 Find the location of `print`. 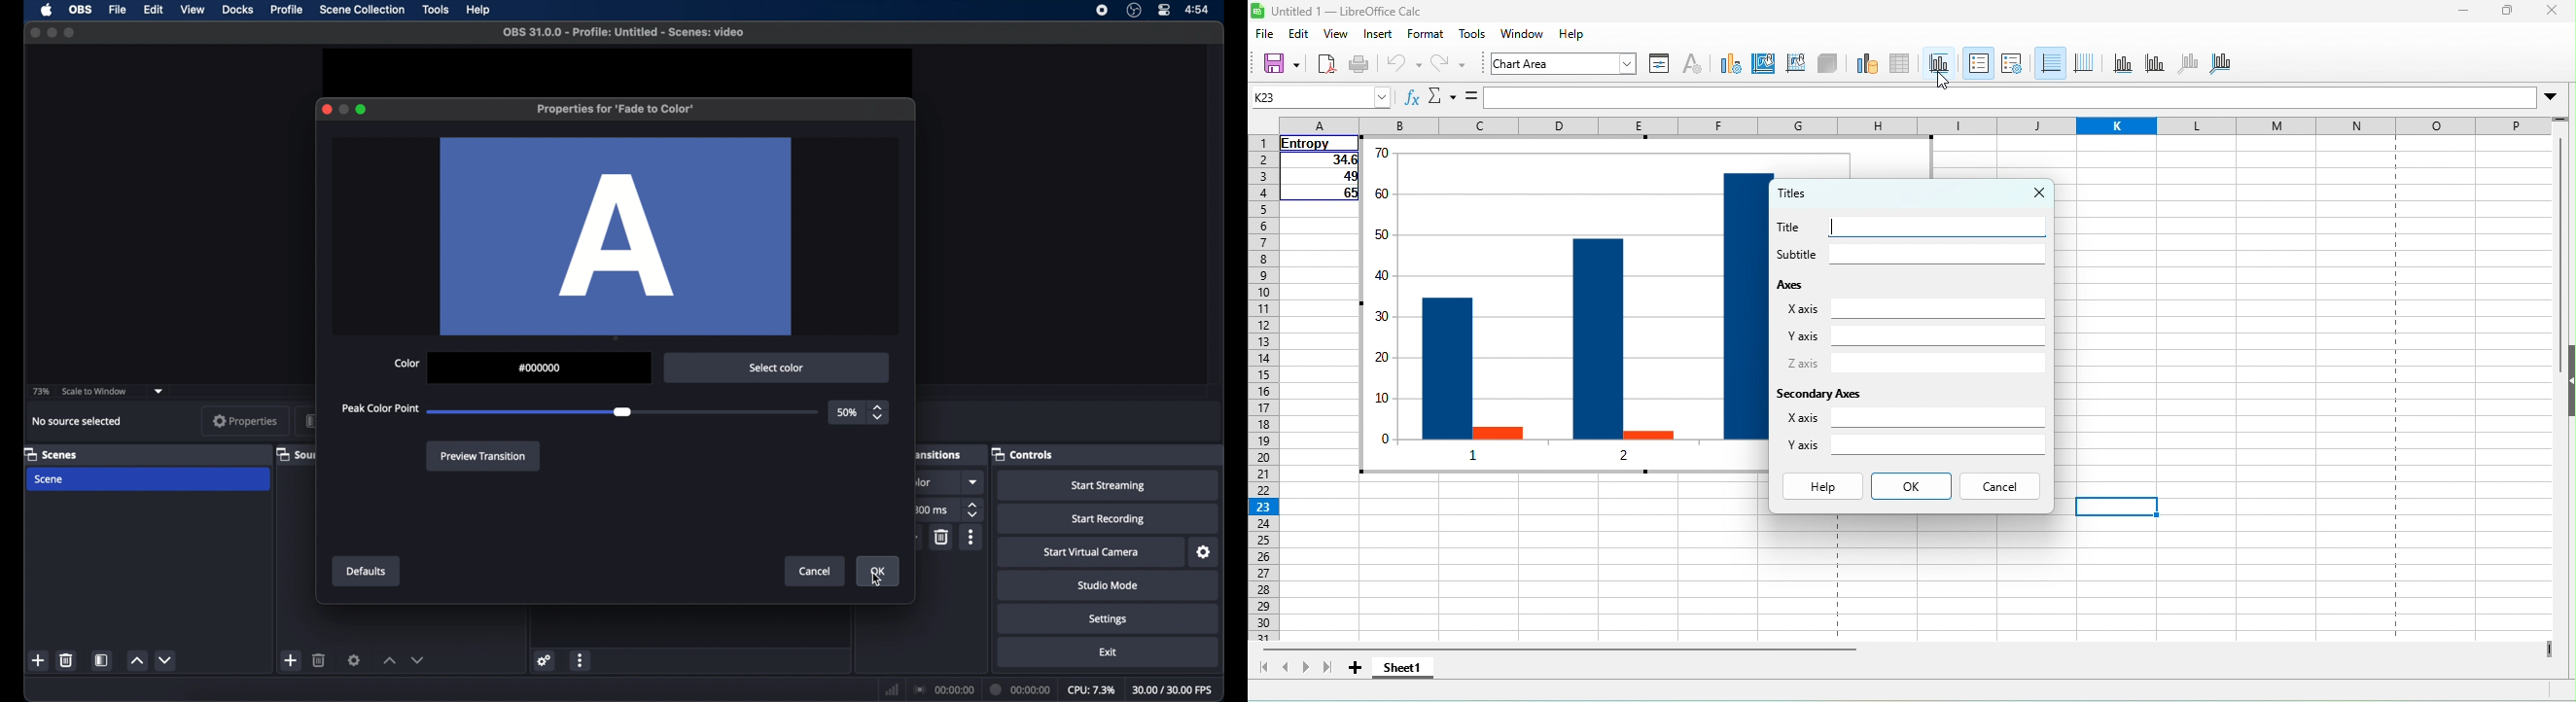

print is located at coordinates (1361, 63).